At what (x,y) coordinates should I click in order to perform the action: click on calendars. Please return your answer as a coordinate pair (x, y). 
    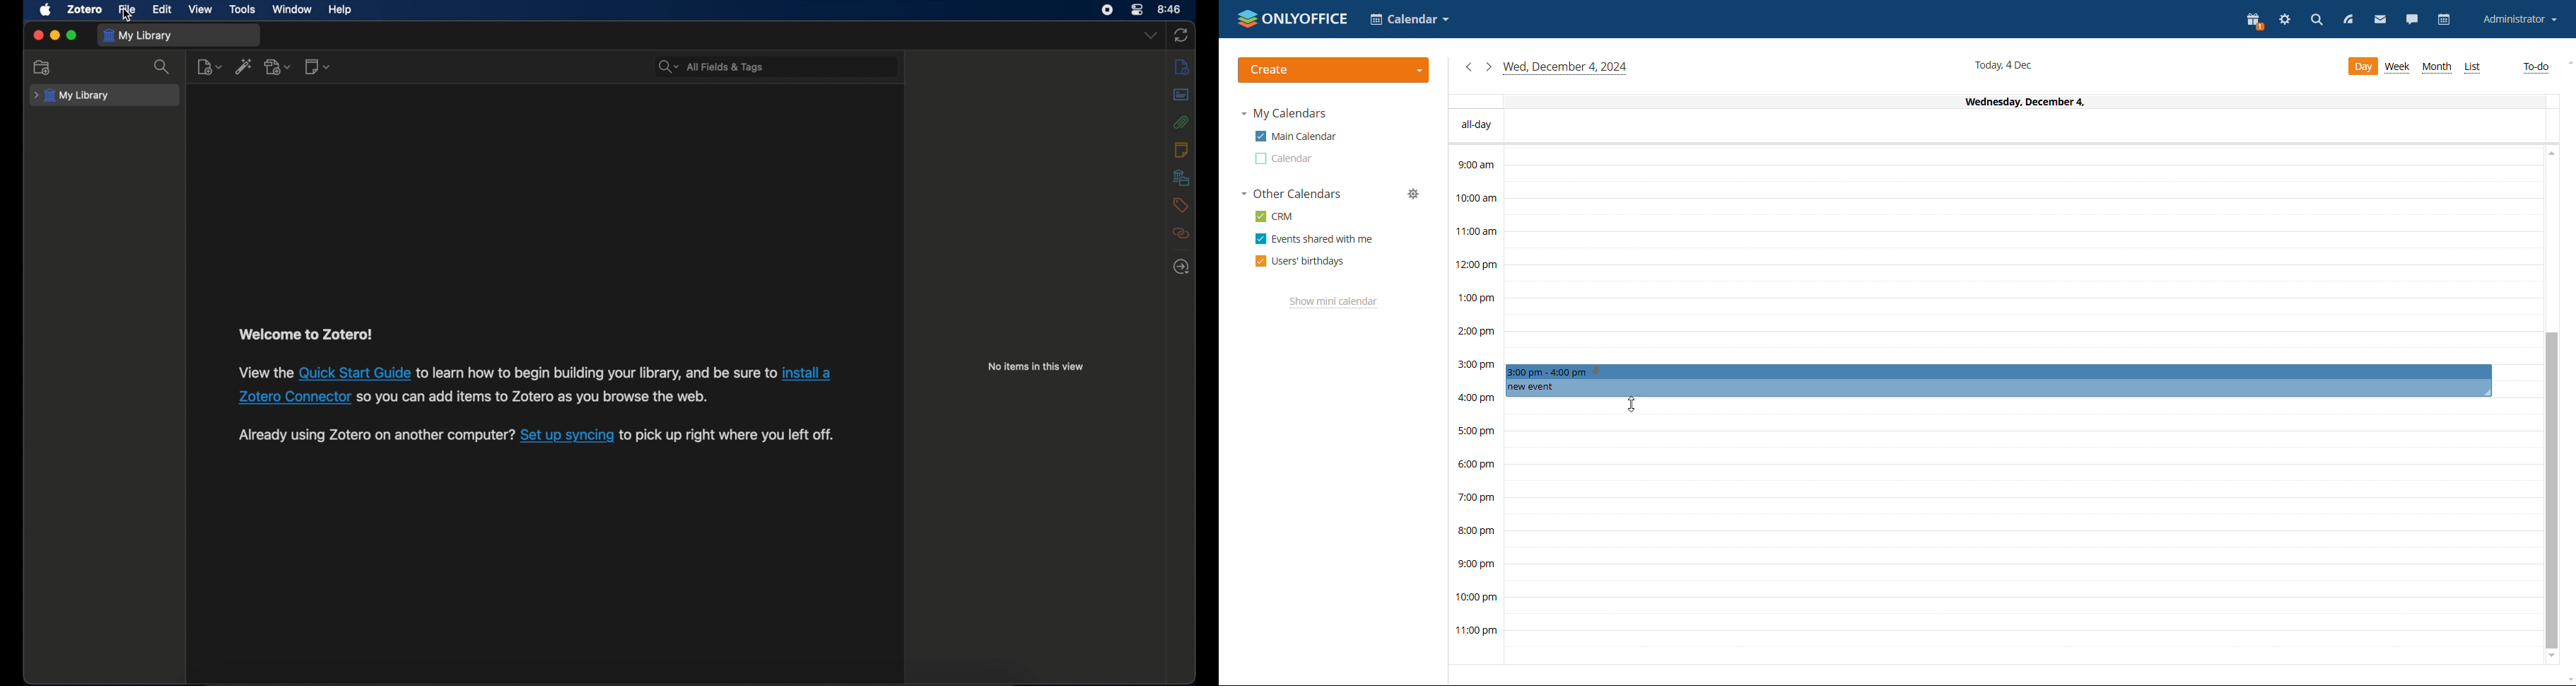
    Looking at the image, I should click on (1292, 194).